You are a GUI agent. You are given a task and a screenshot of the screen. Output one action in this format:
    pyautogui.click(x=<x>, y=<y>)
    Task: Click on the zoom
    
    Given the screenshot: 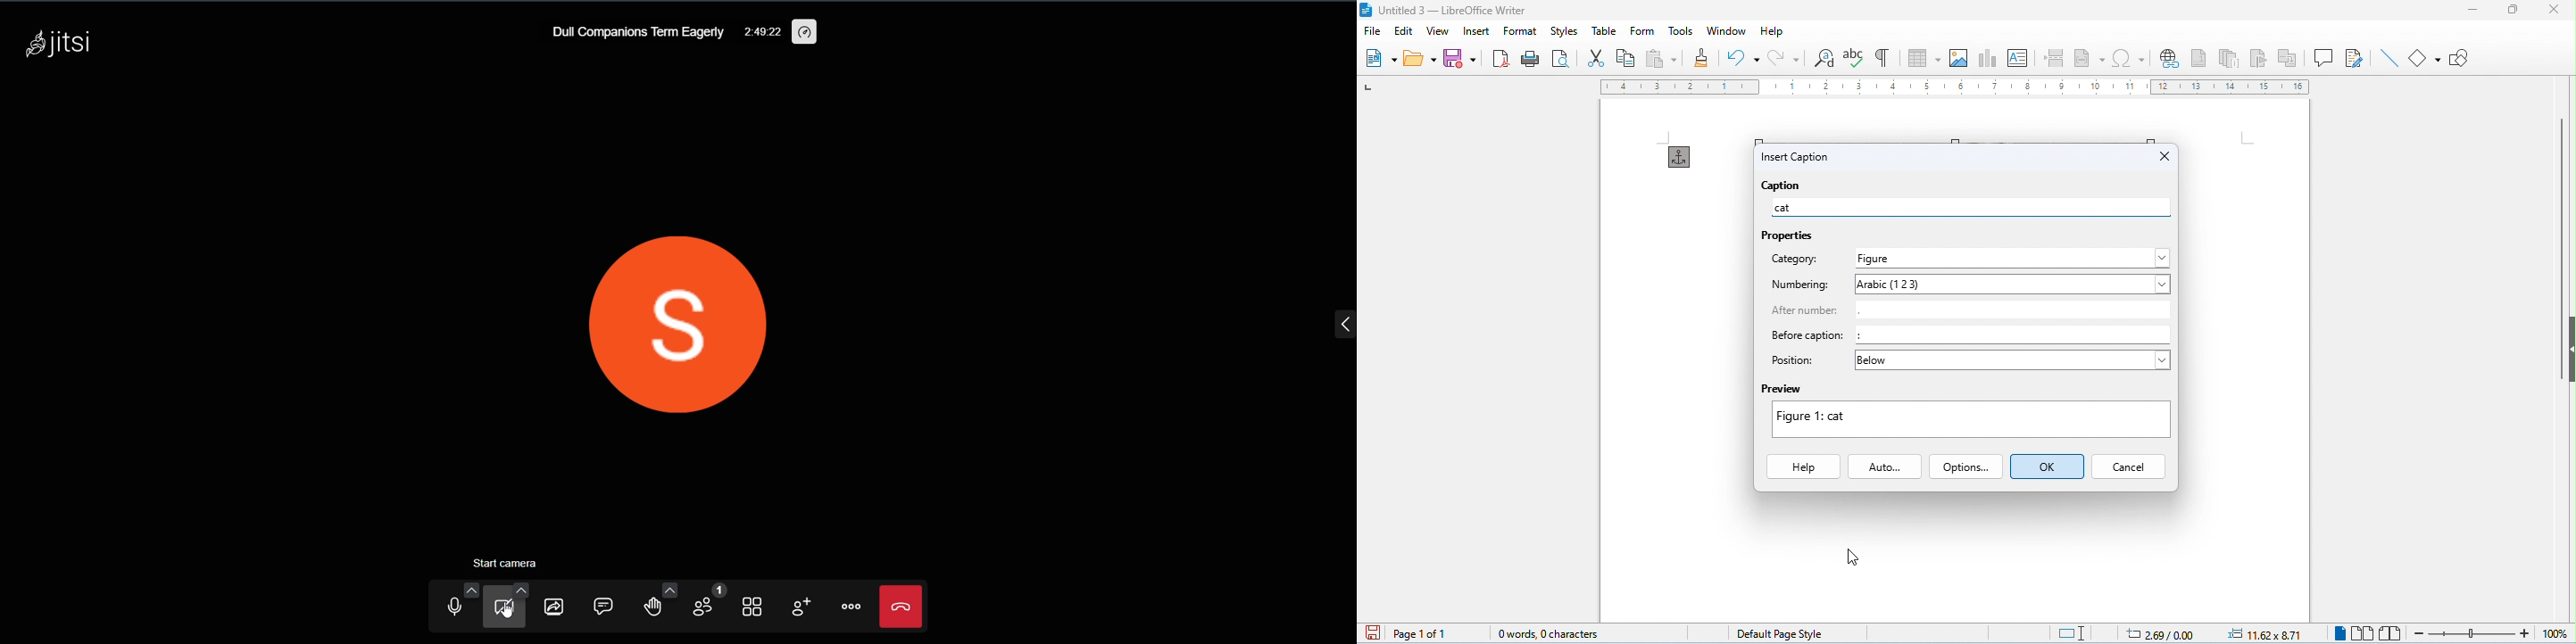 What is the action you would take?
    pyautogui.click(x=2486, y=632)
    